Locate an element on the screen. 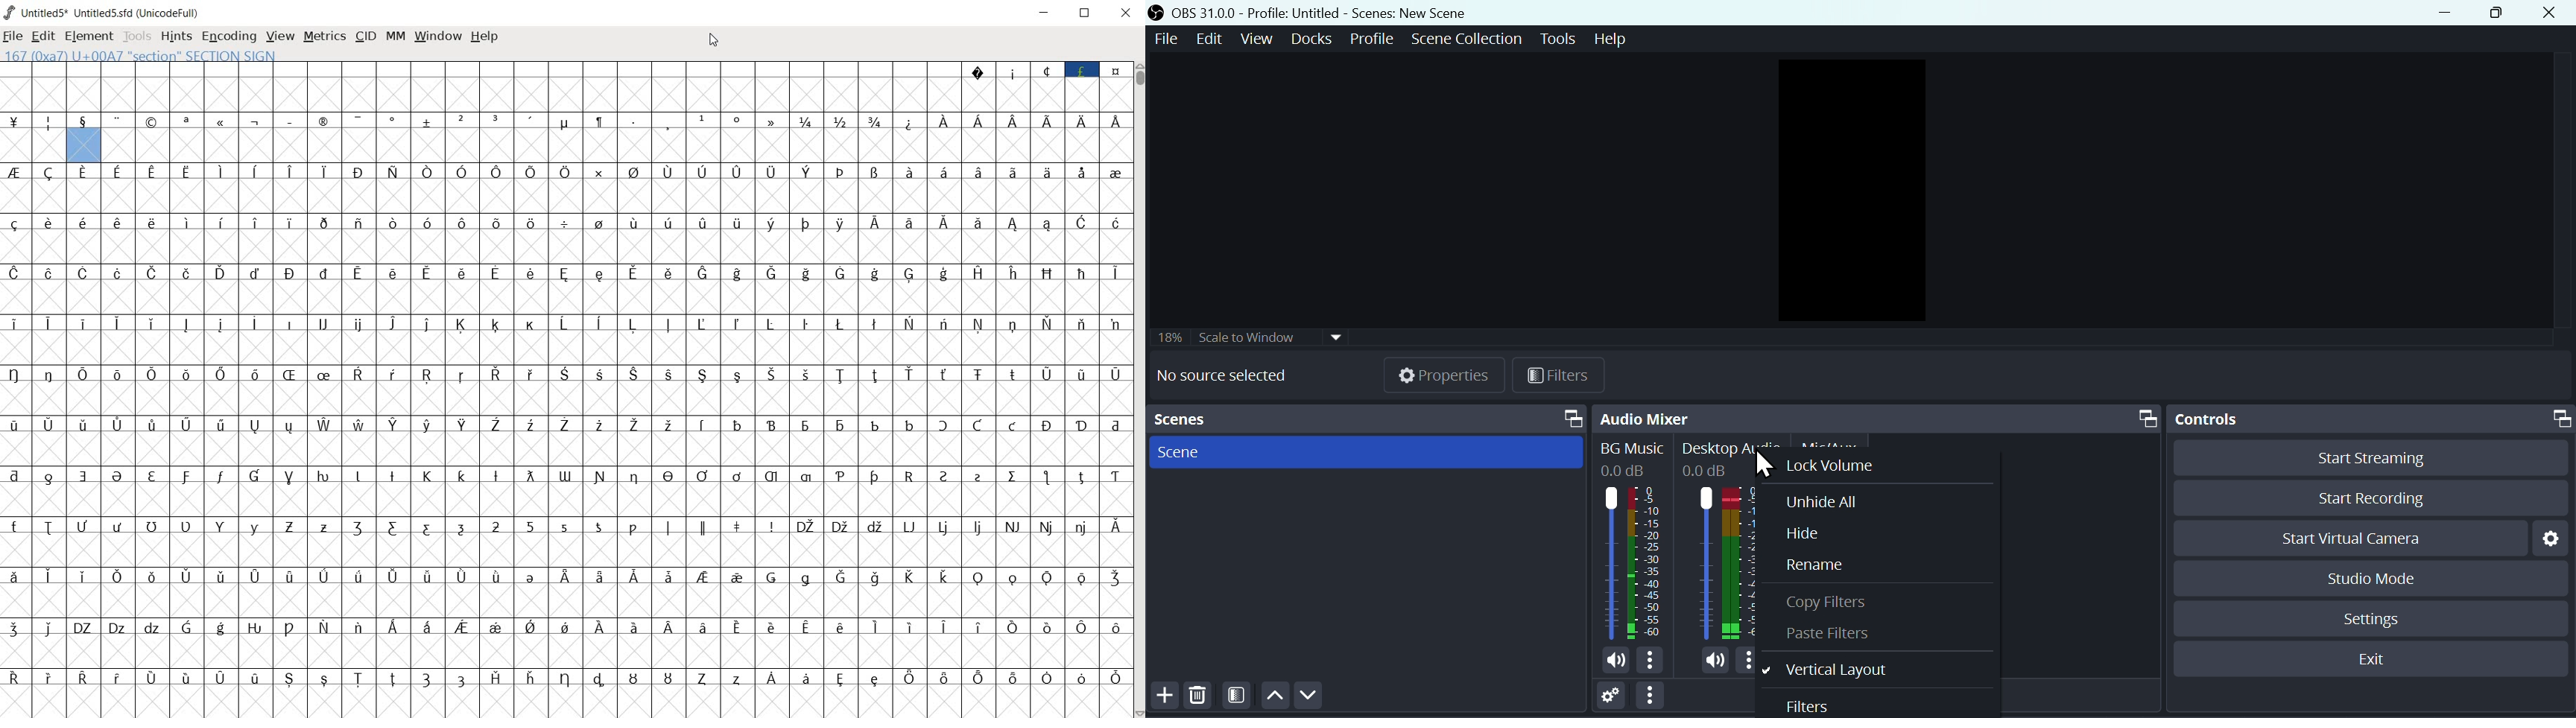 The height and width of the screenshot is (728, 2576). special symbols is located at coordinates (399, 122).